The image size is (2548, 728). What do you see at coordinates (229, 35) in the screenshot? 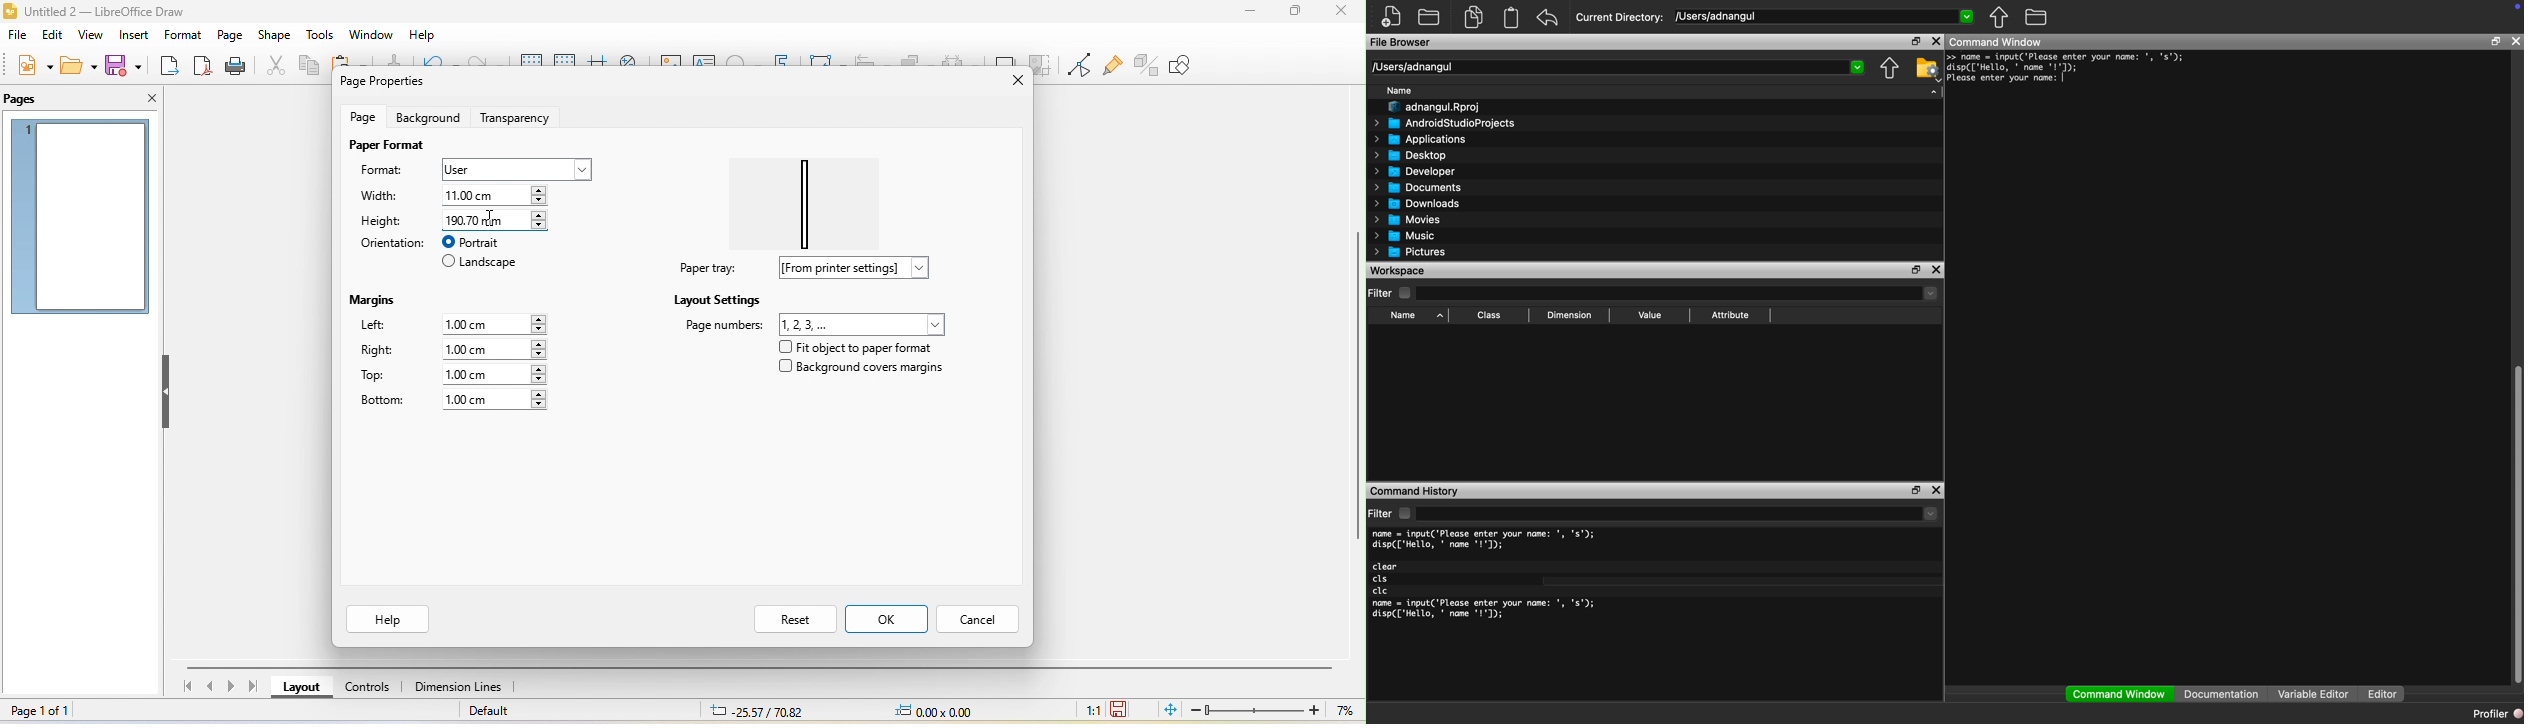
I see `page` at bounding box center [229, 35].